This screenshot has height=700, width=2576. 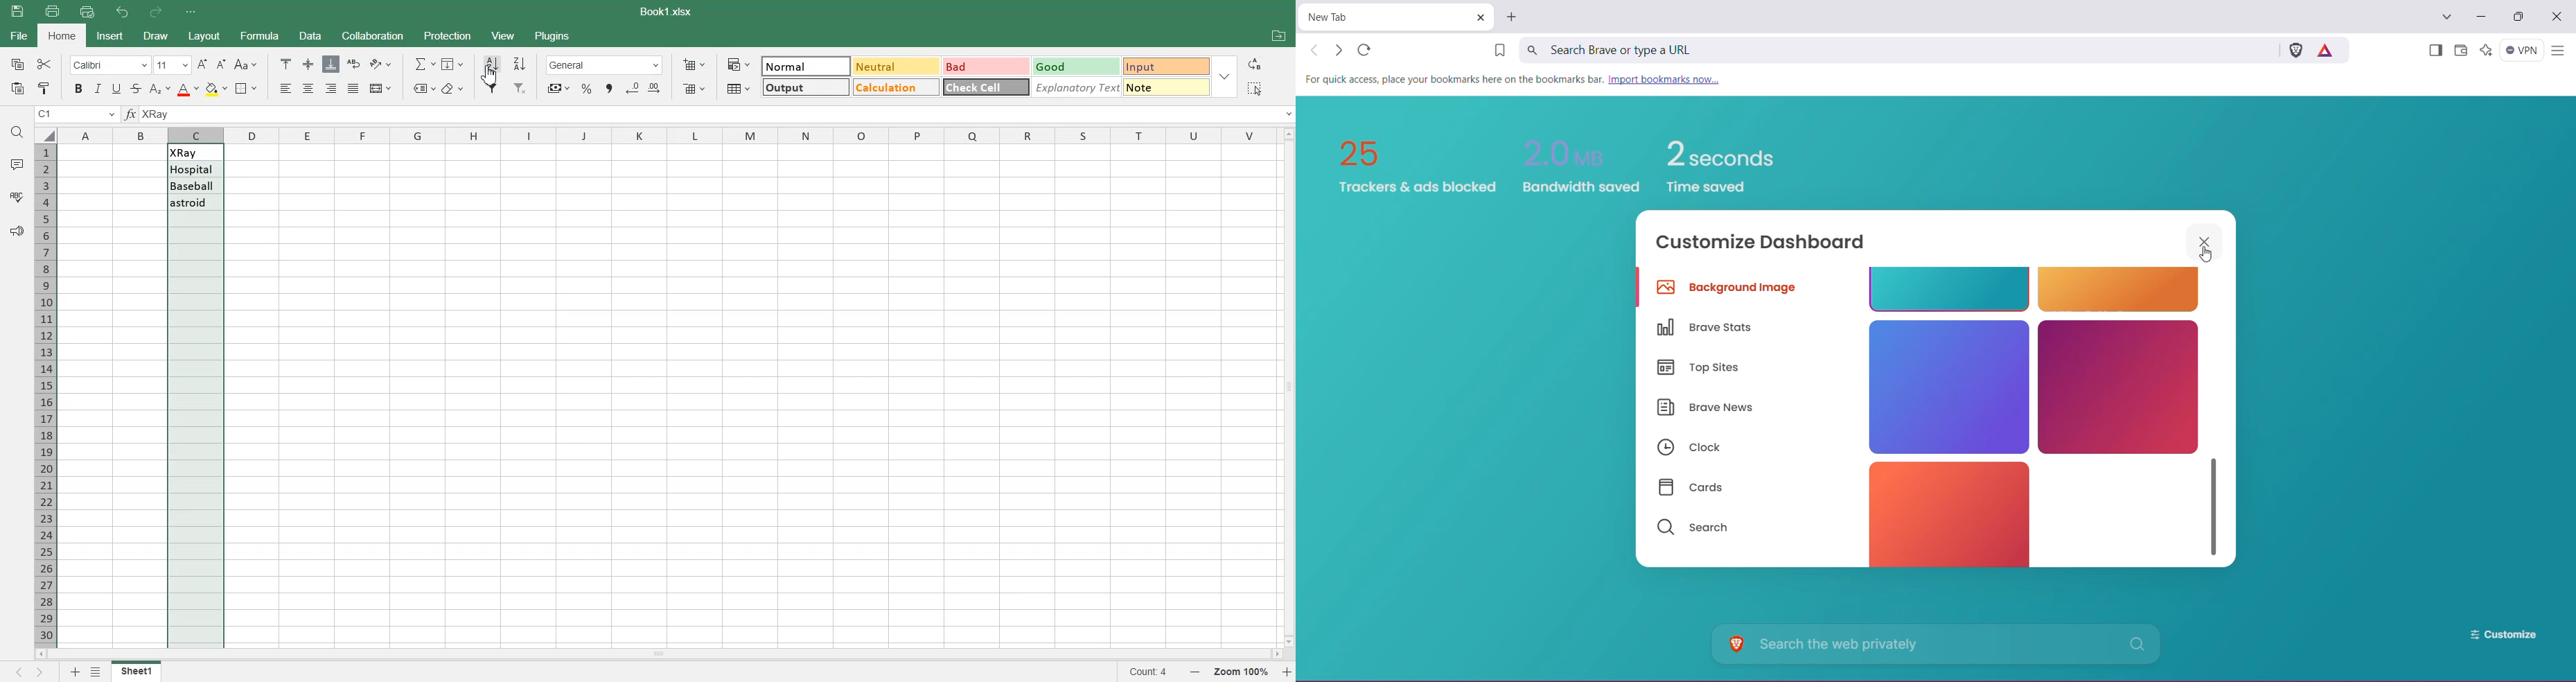 I want to click on Search Tabs, so click(x=2448, y=17).